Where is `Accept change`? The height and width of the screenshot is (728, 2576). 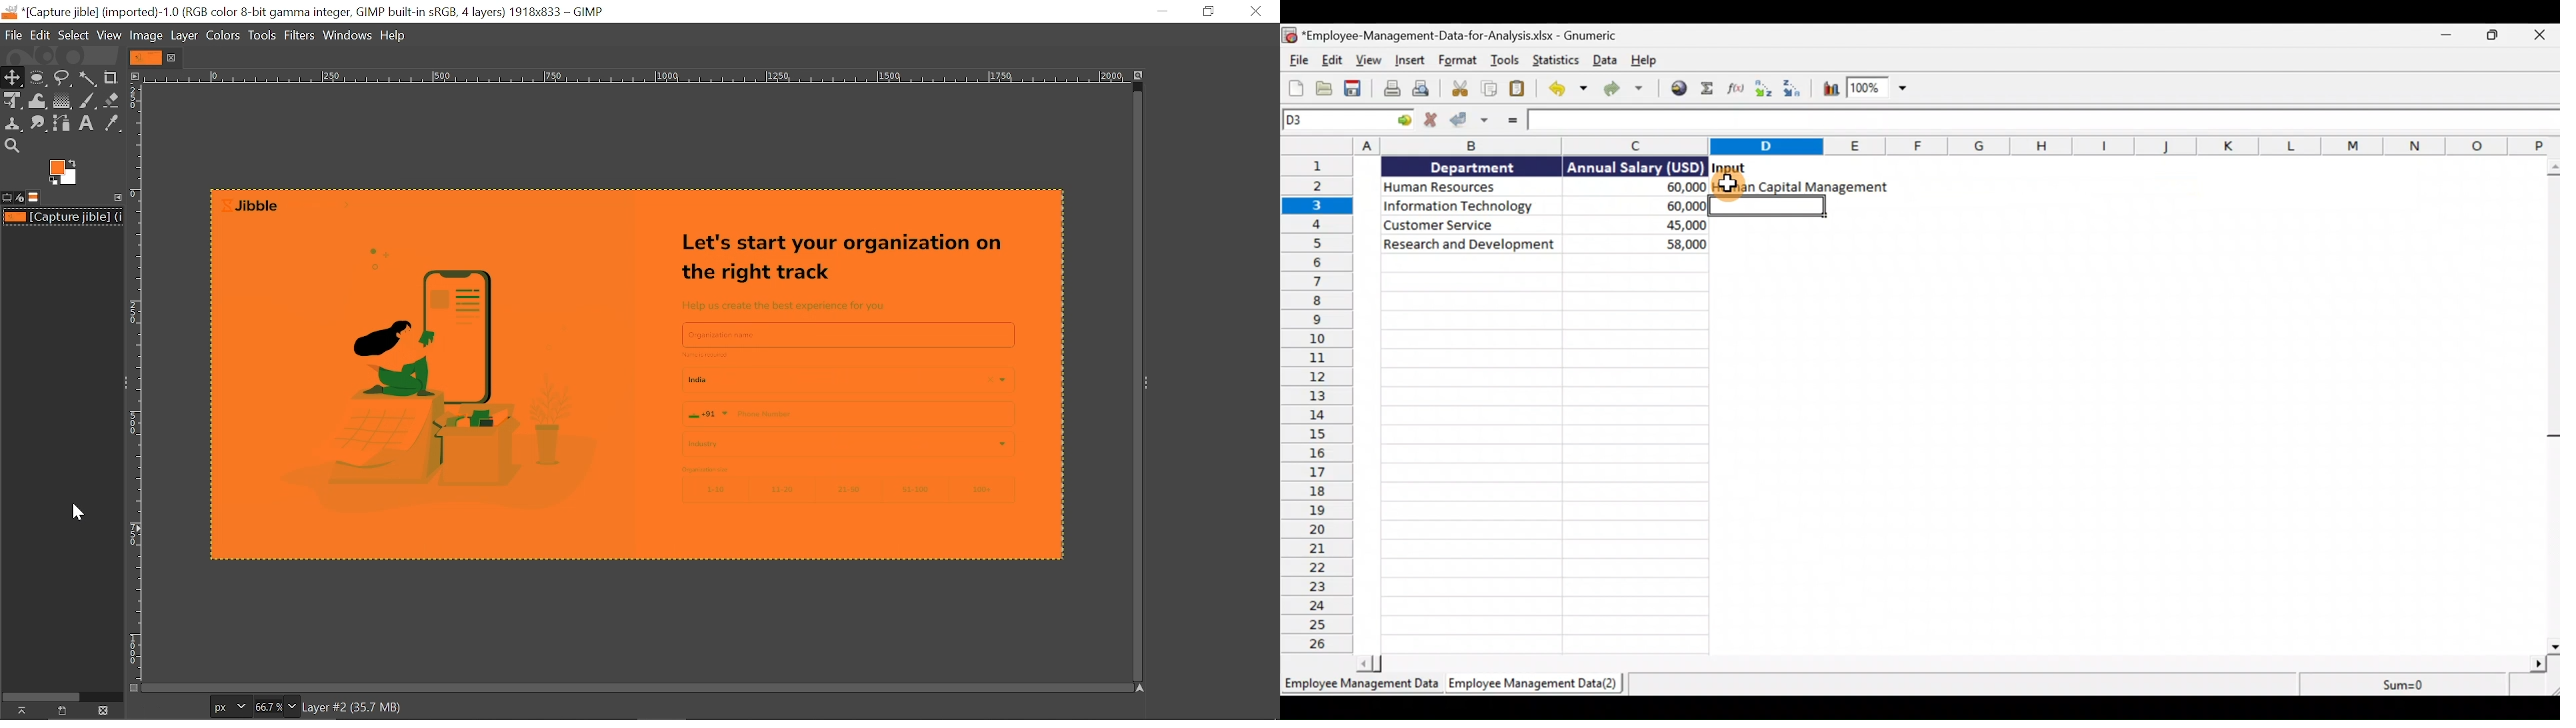 Accept change is located at coordinates (1469, 121).